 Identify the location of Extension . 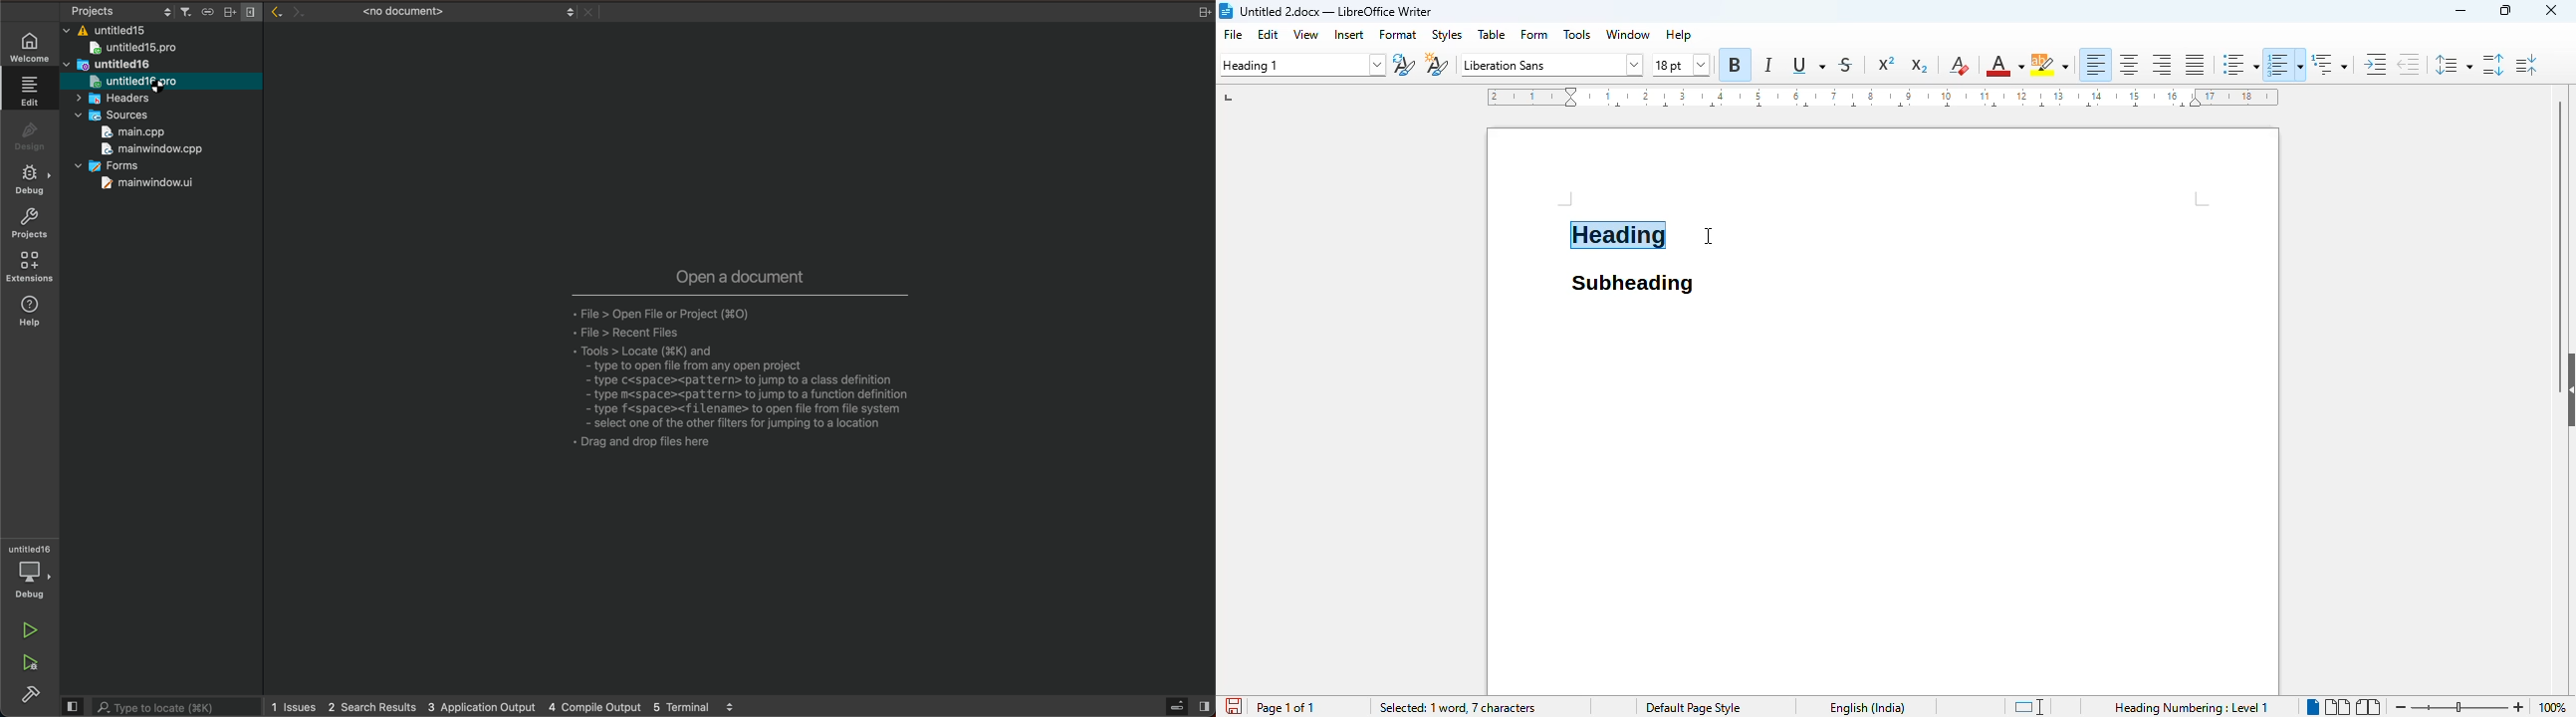
(33, 268).